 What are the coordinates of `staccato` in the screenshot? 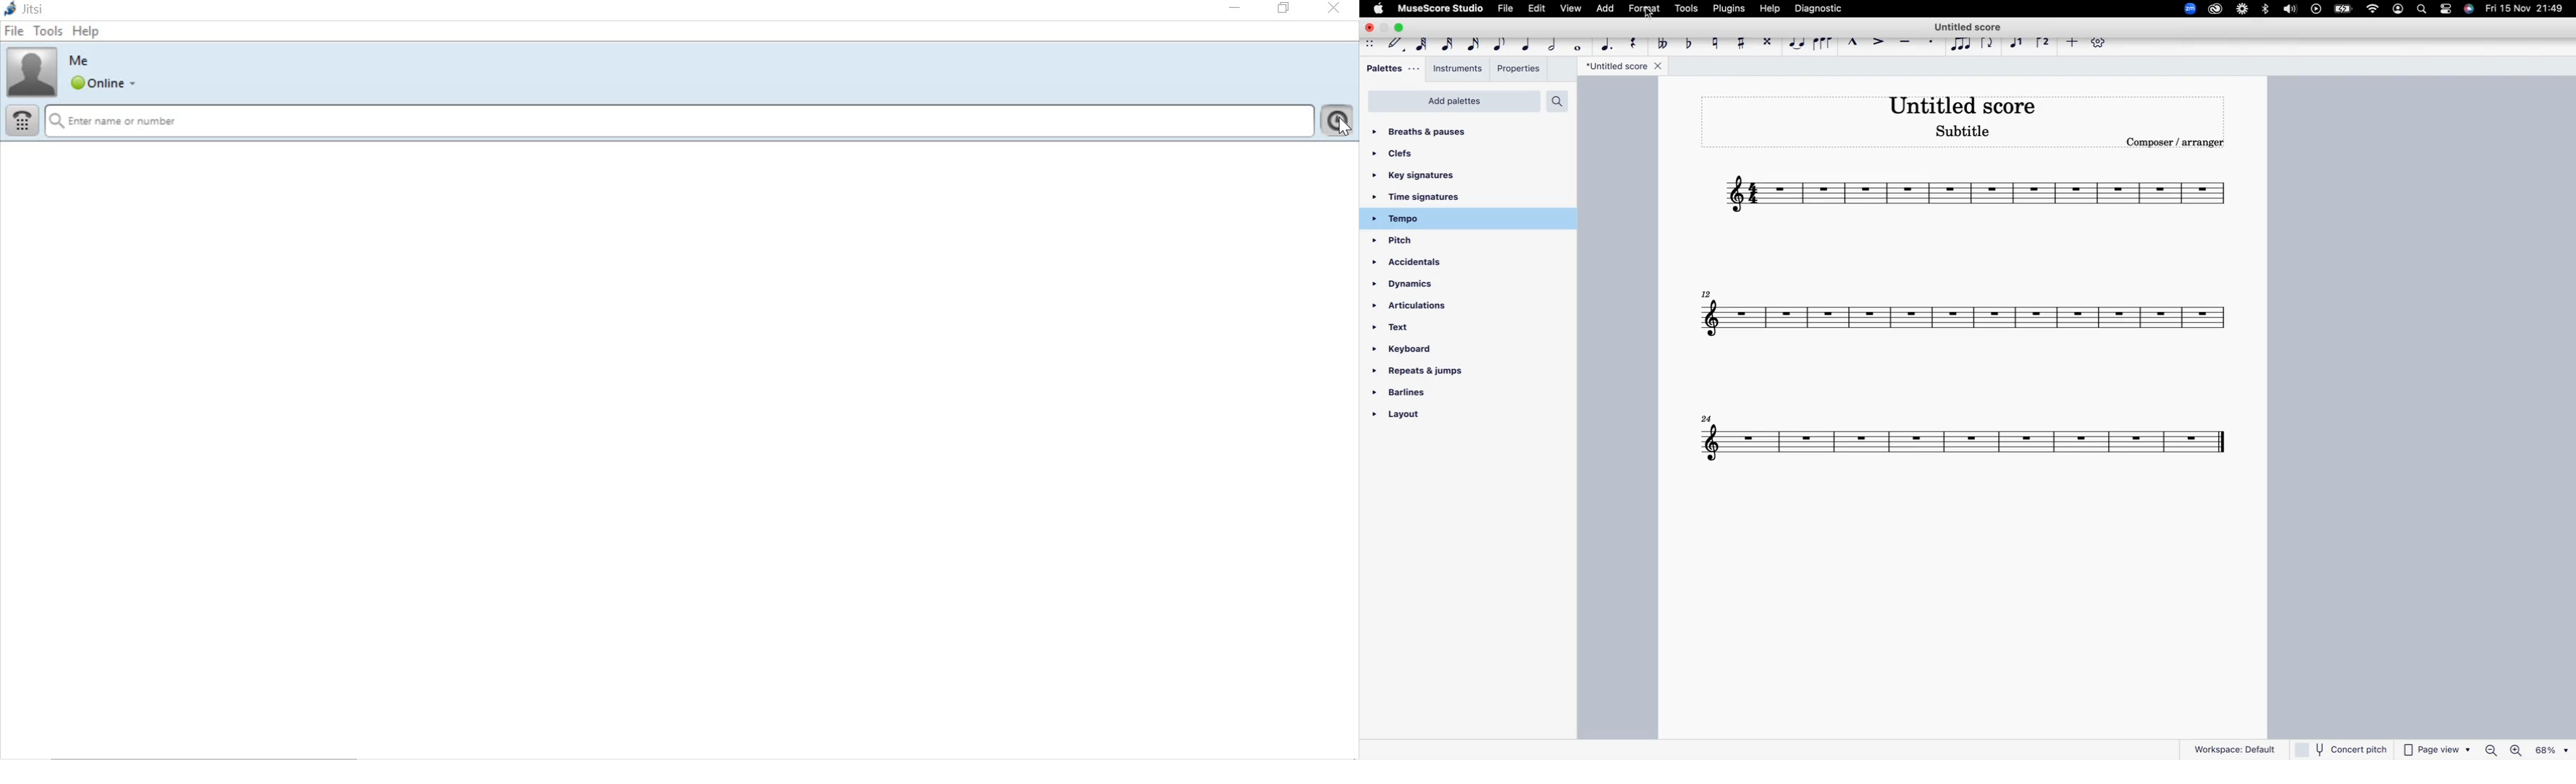 It's located at (1933, 43).